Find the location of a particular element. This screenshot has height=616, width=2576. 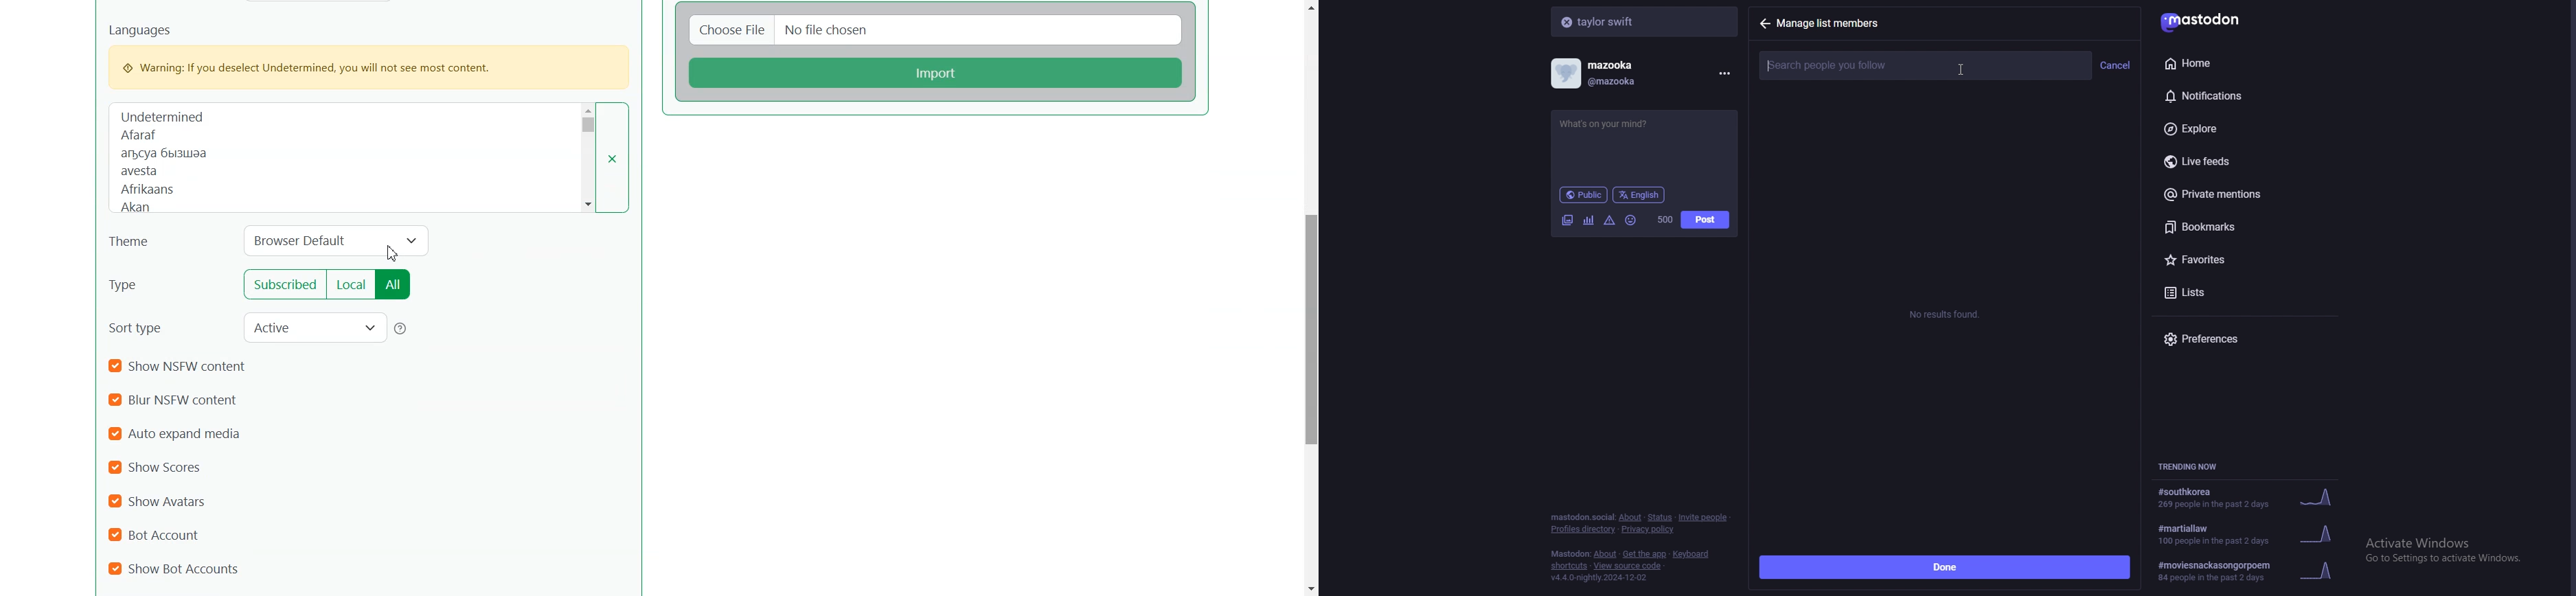

bookmarks is located at coordinates (2247, 227).